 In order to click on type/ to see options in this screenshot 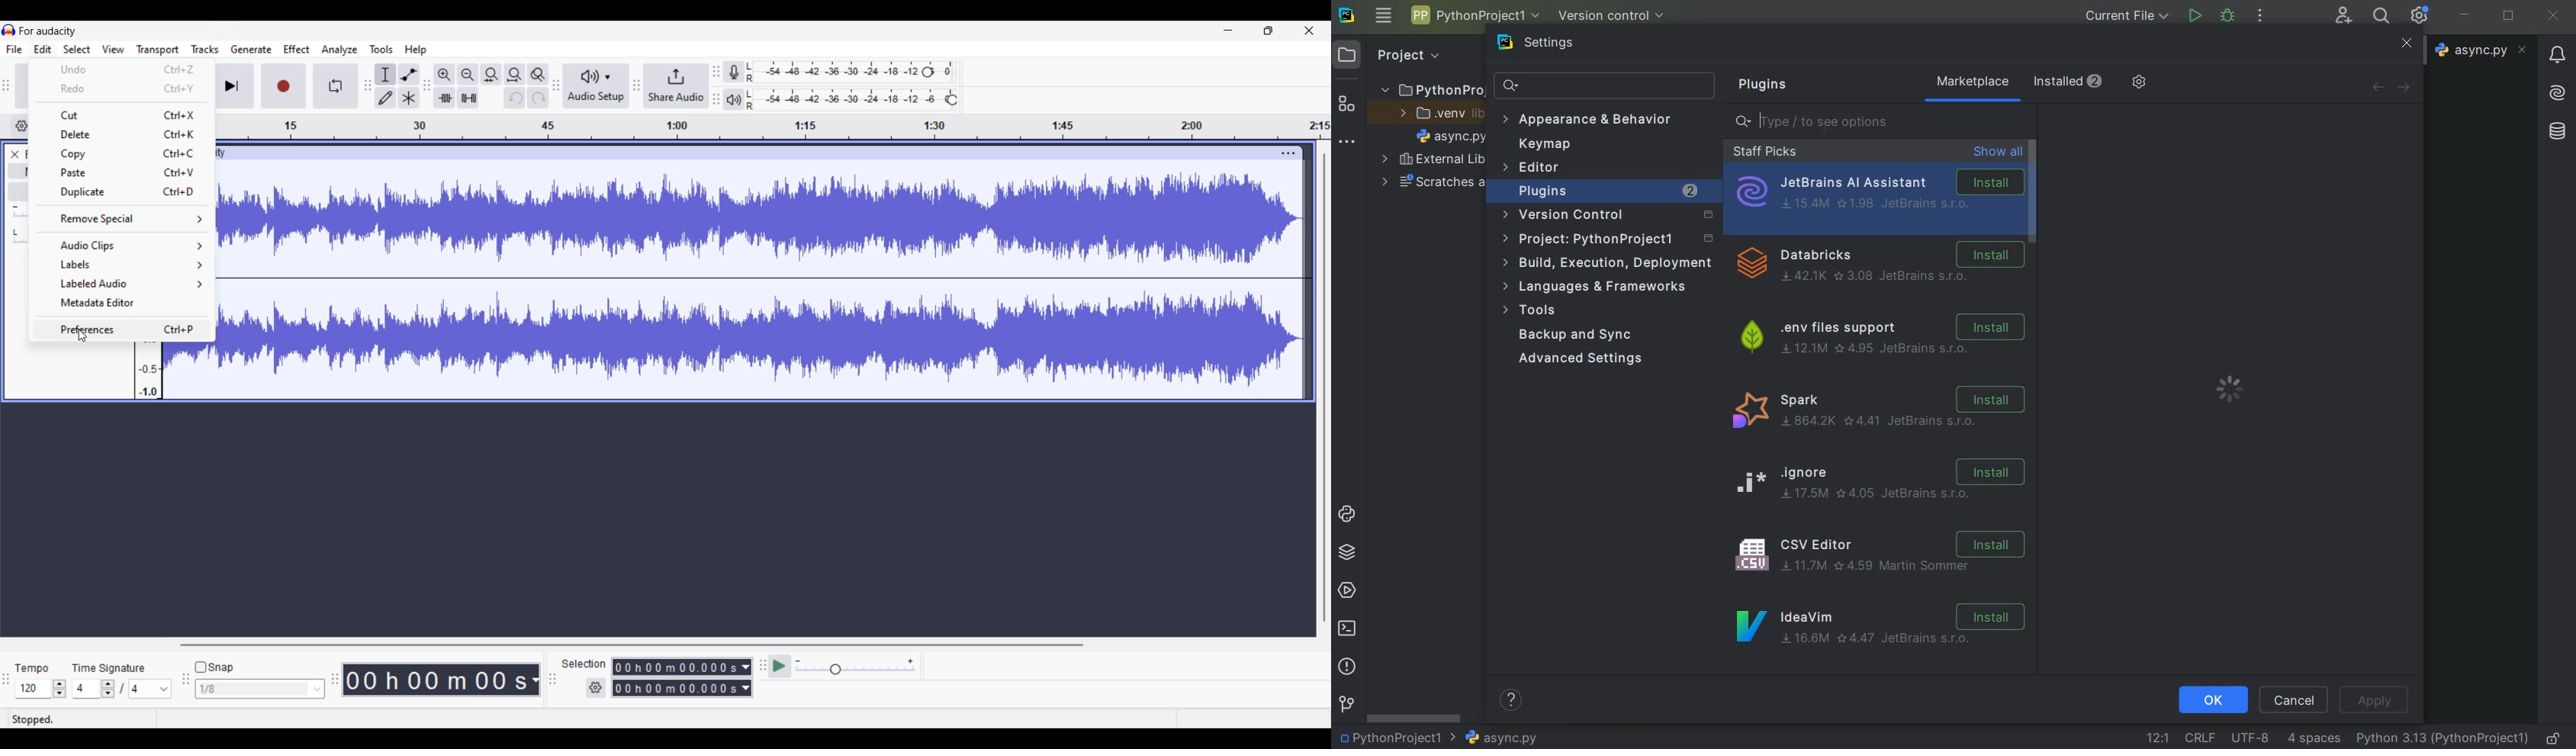, I will do `click(1875, 122)`.